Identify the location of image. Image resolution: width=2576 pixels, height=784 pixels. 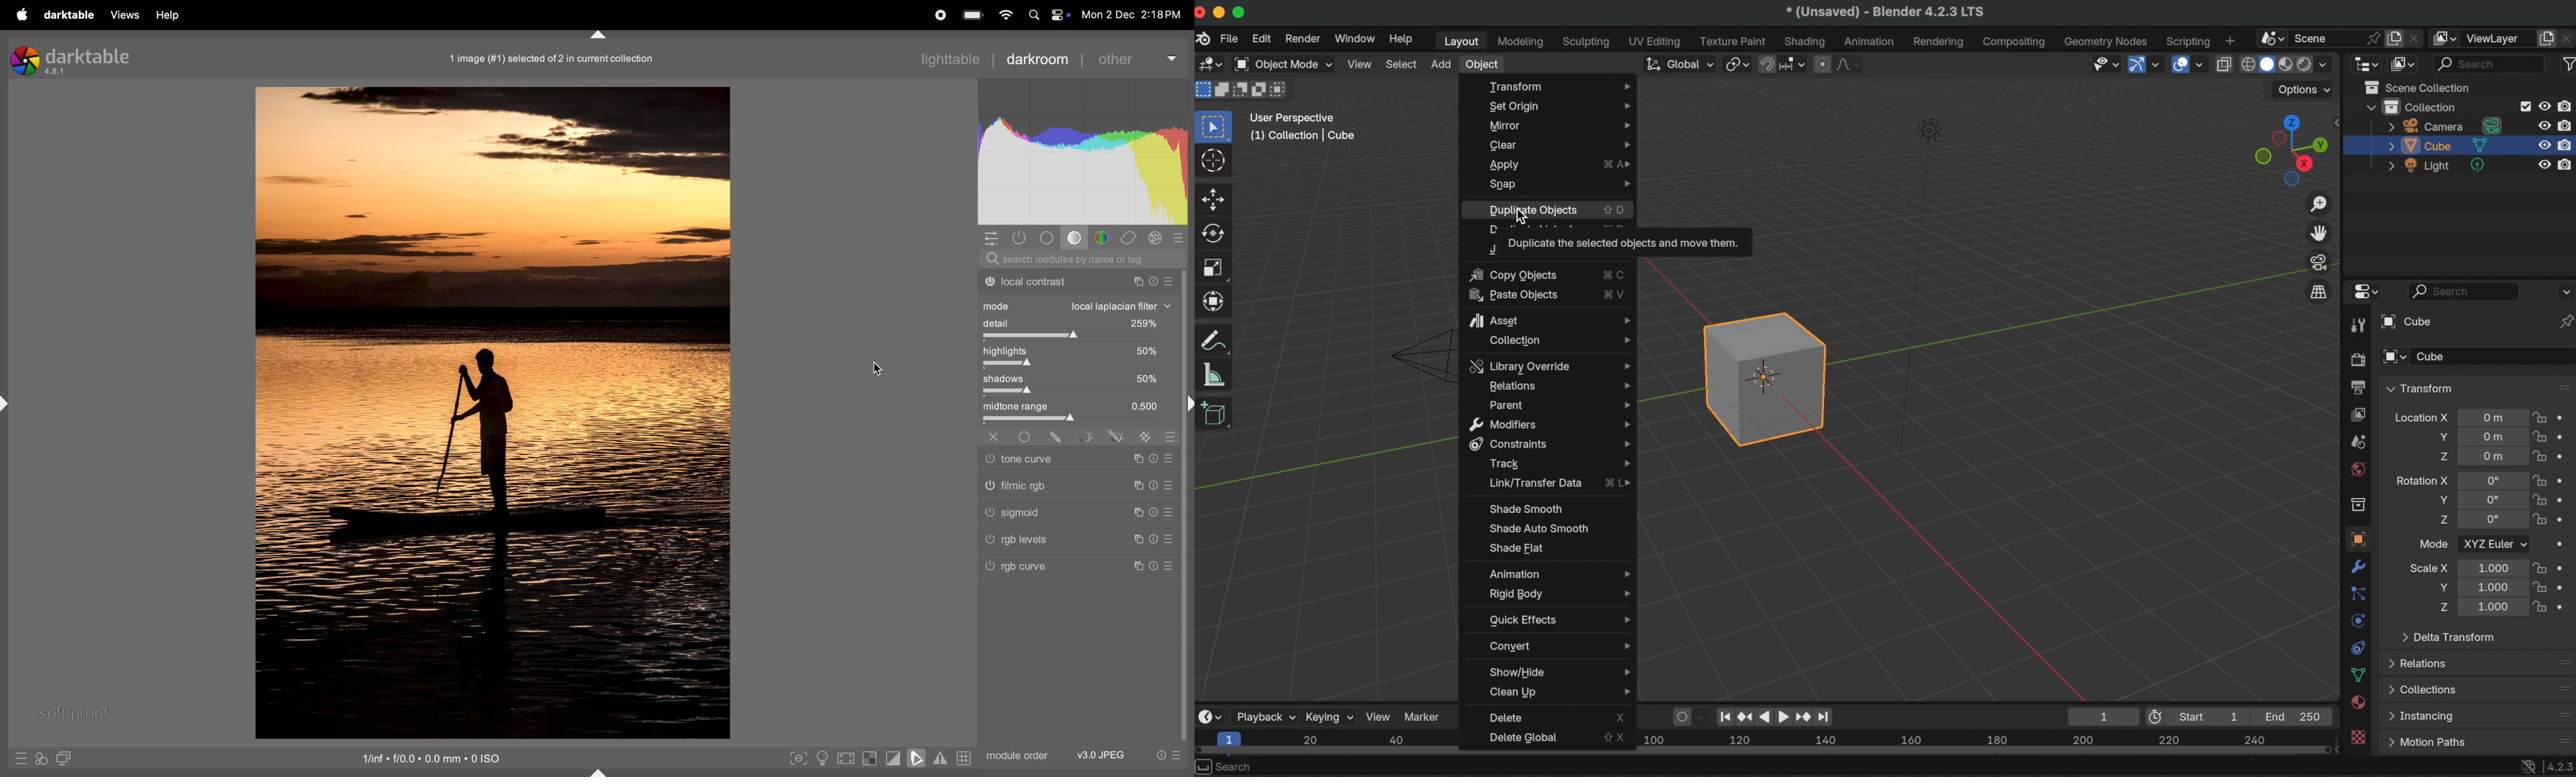
(491, 415).